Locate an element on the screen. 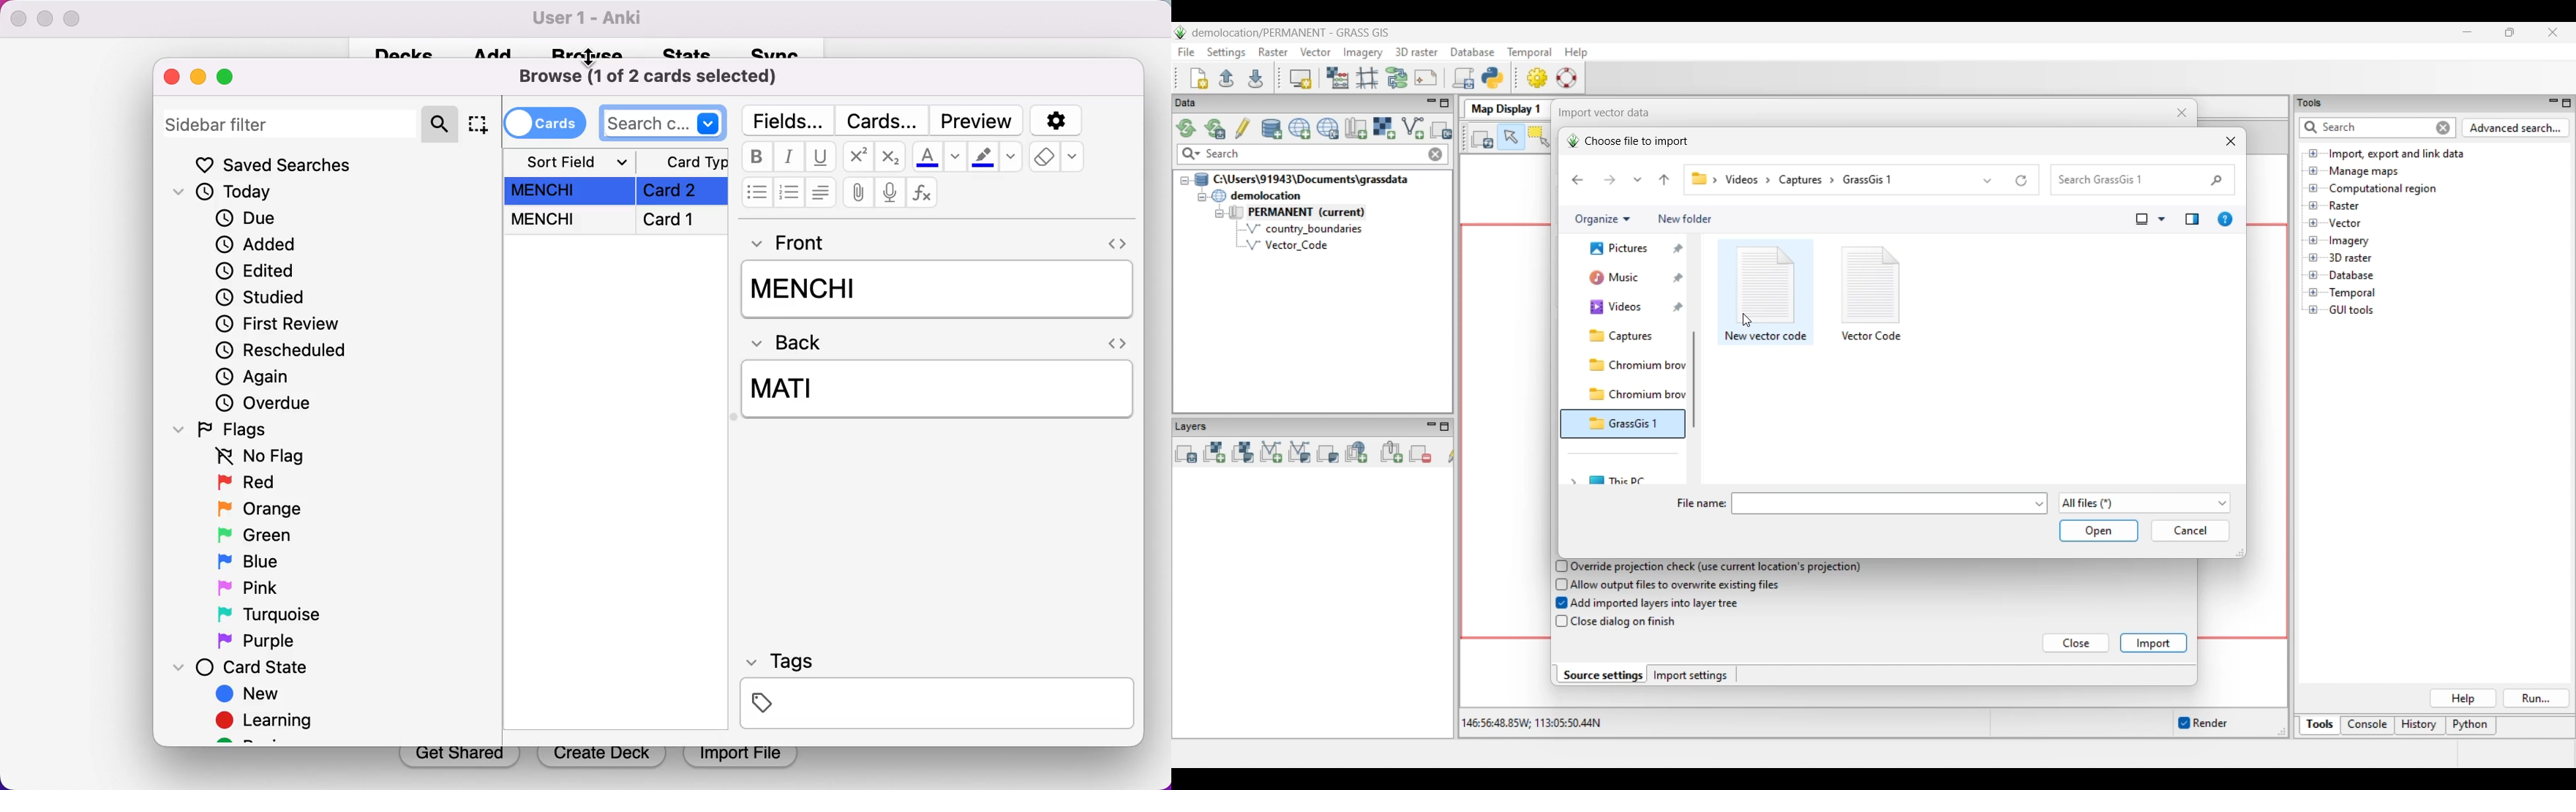  sort field is located at coordinates (571, 161).